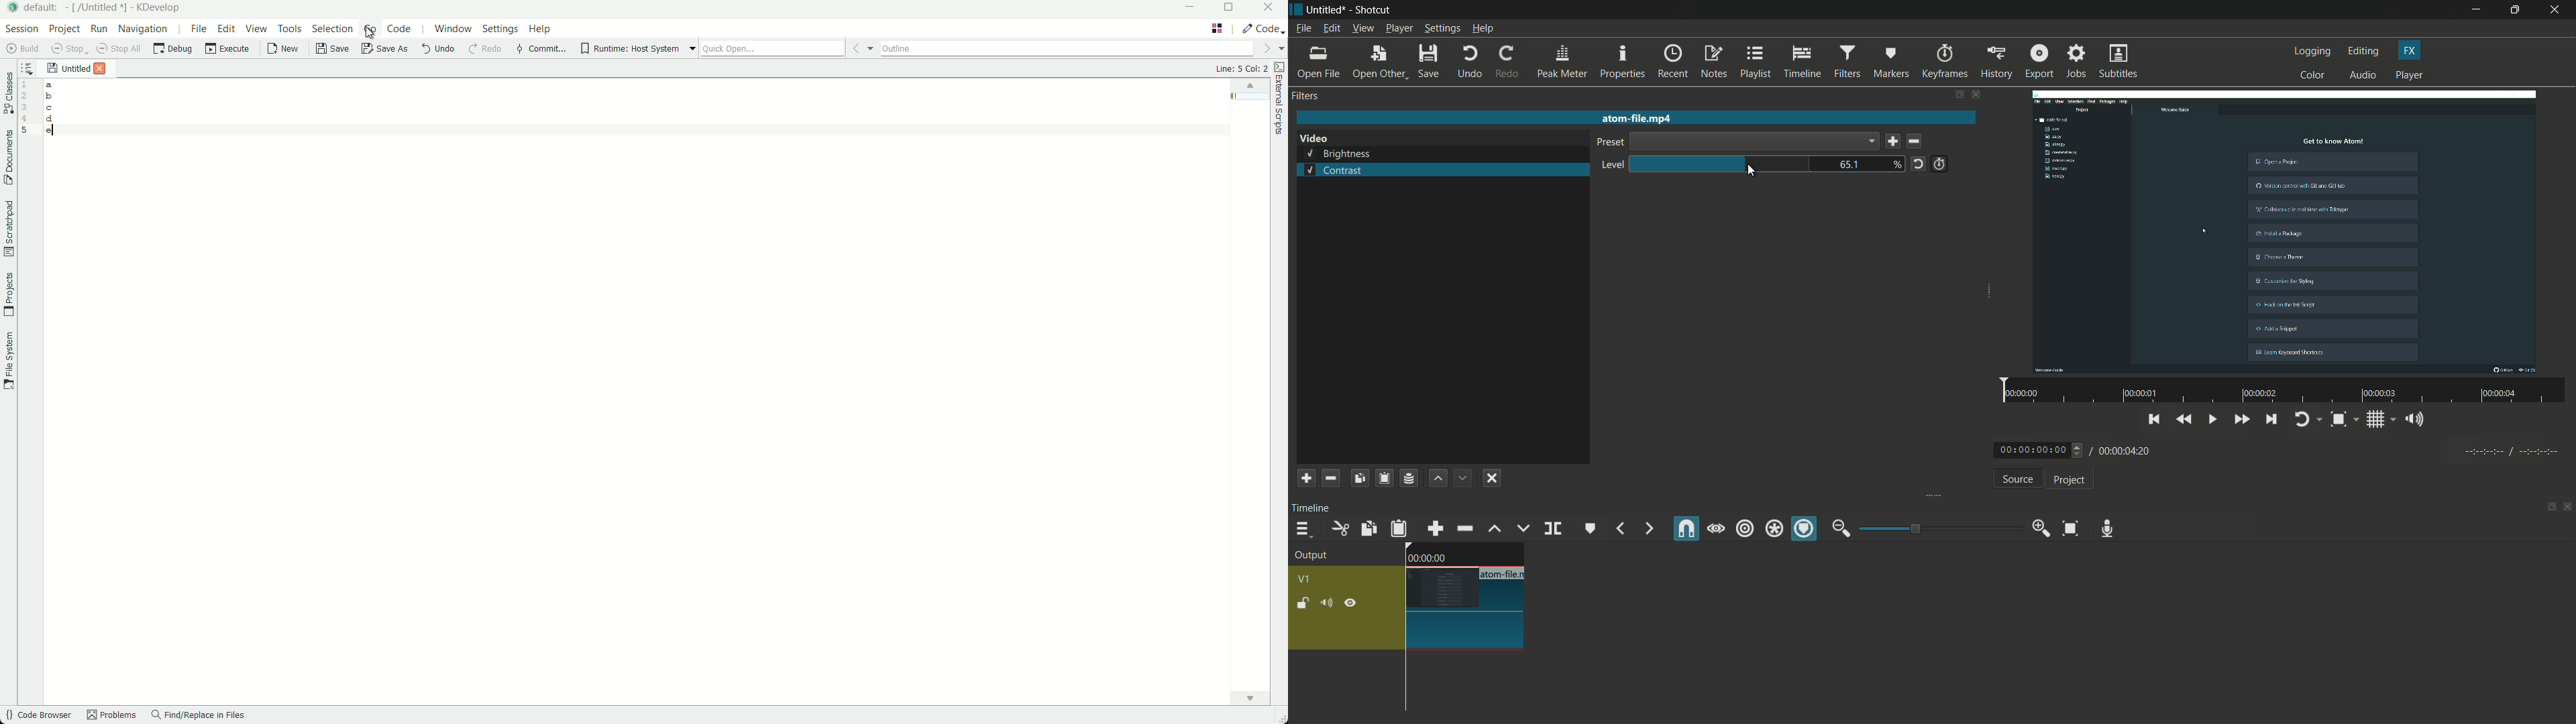 The image size is (2576, 728). I want to click on brightness bar, so click(1721, 164).